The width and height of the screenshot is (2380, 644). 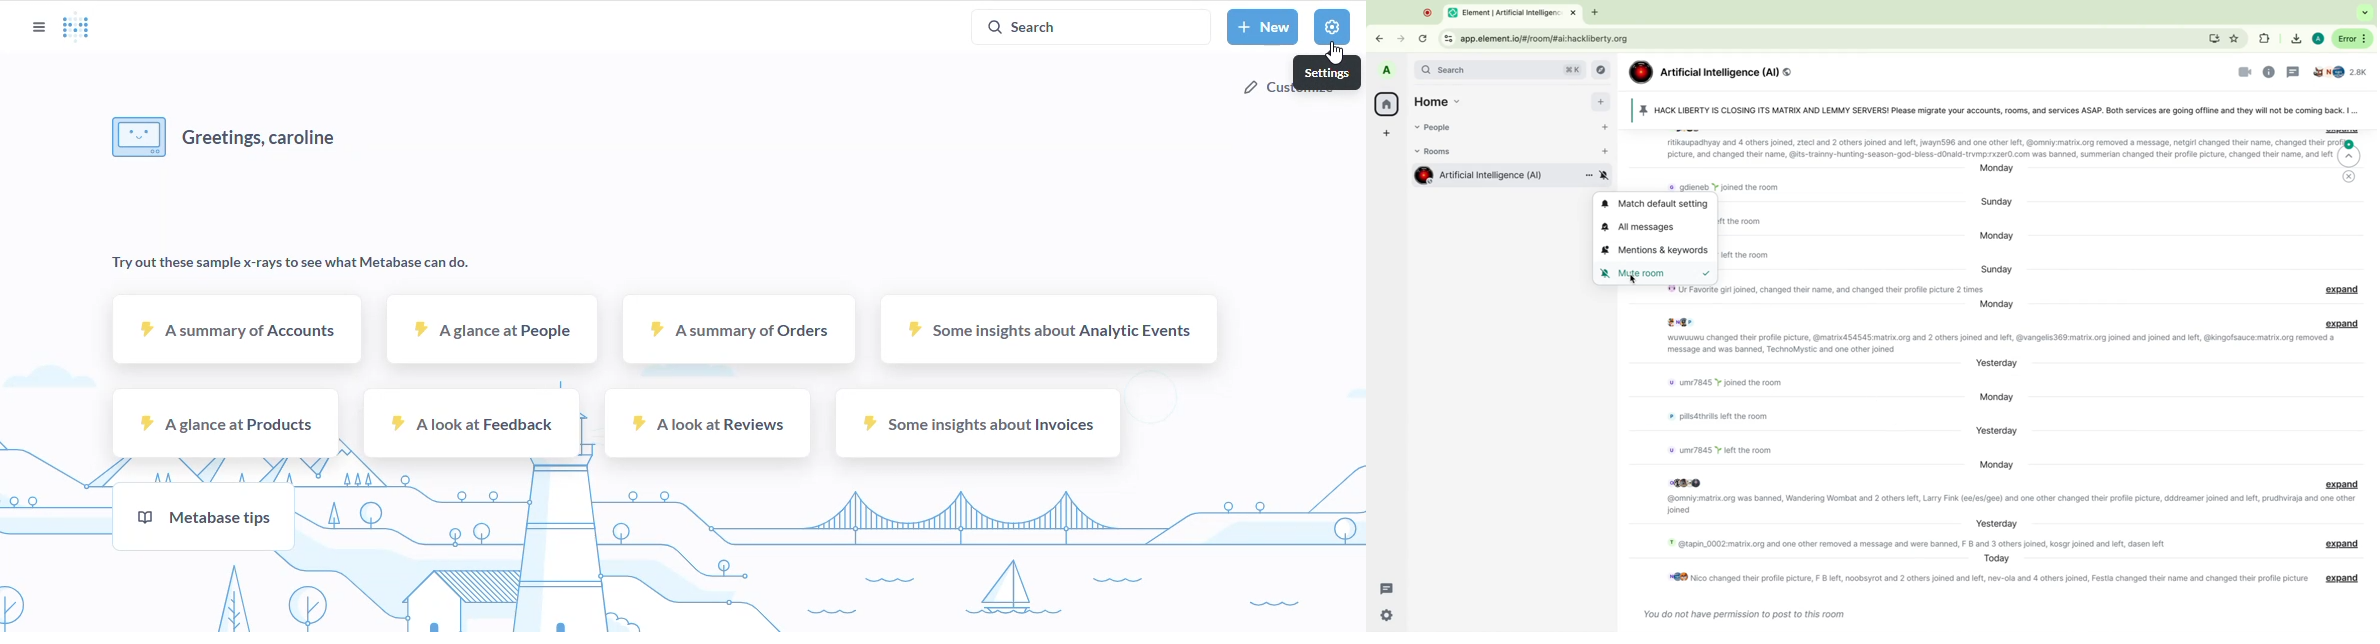 I want to click on create a space, so click(x=1386, y=132).